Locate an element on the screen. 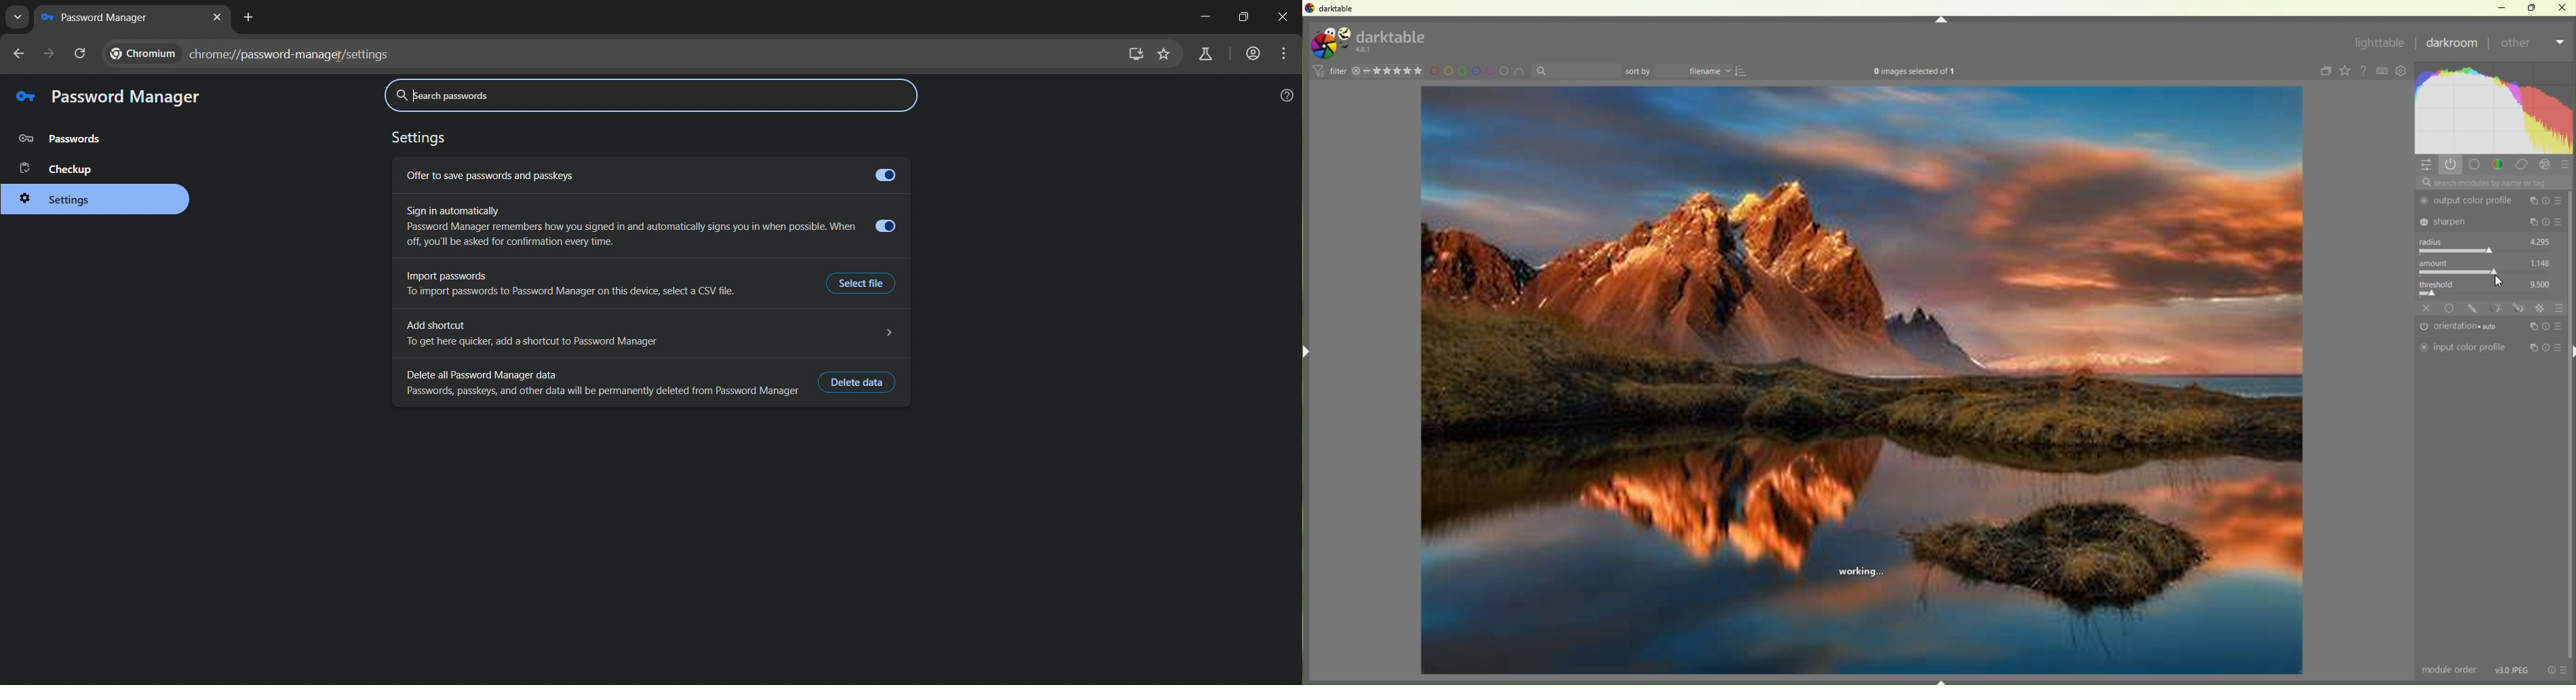  copy, reset and presets is located at coordinates (2547, 325).